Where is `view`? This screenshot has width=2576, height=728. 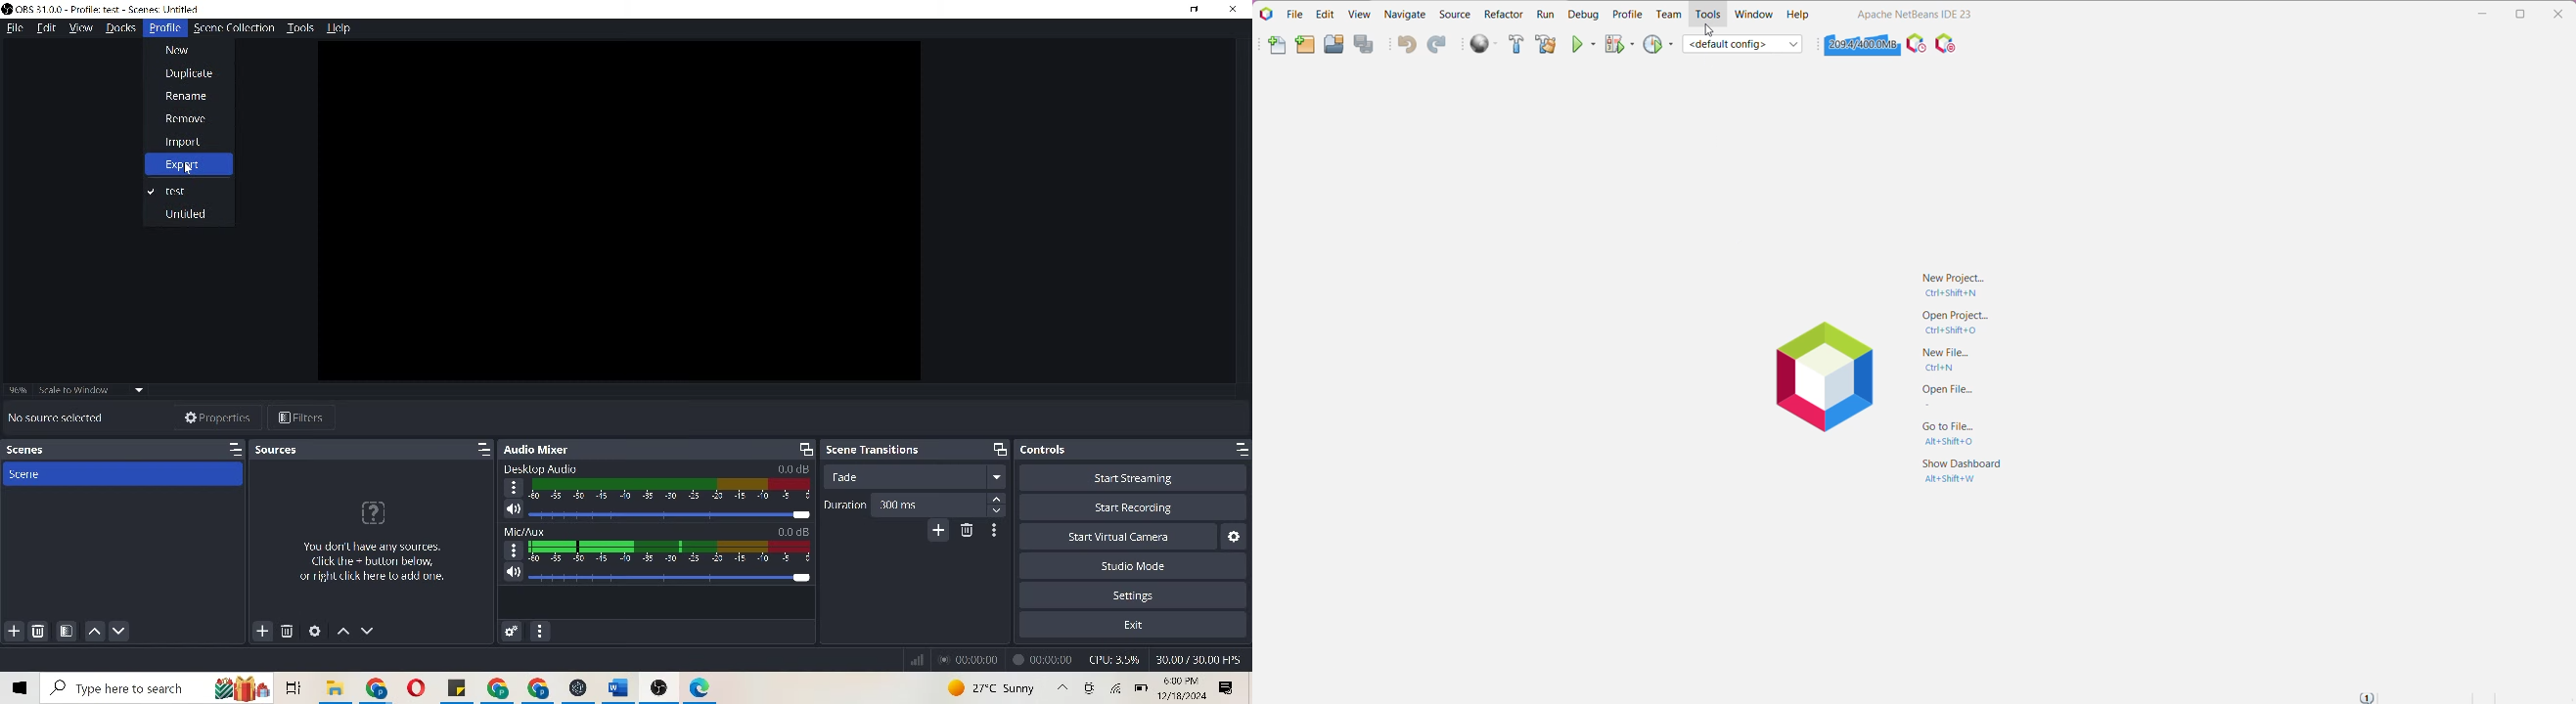 view is located at coordinates (78, 28).